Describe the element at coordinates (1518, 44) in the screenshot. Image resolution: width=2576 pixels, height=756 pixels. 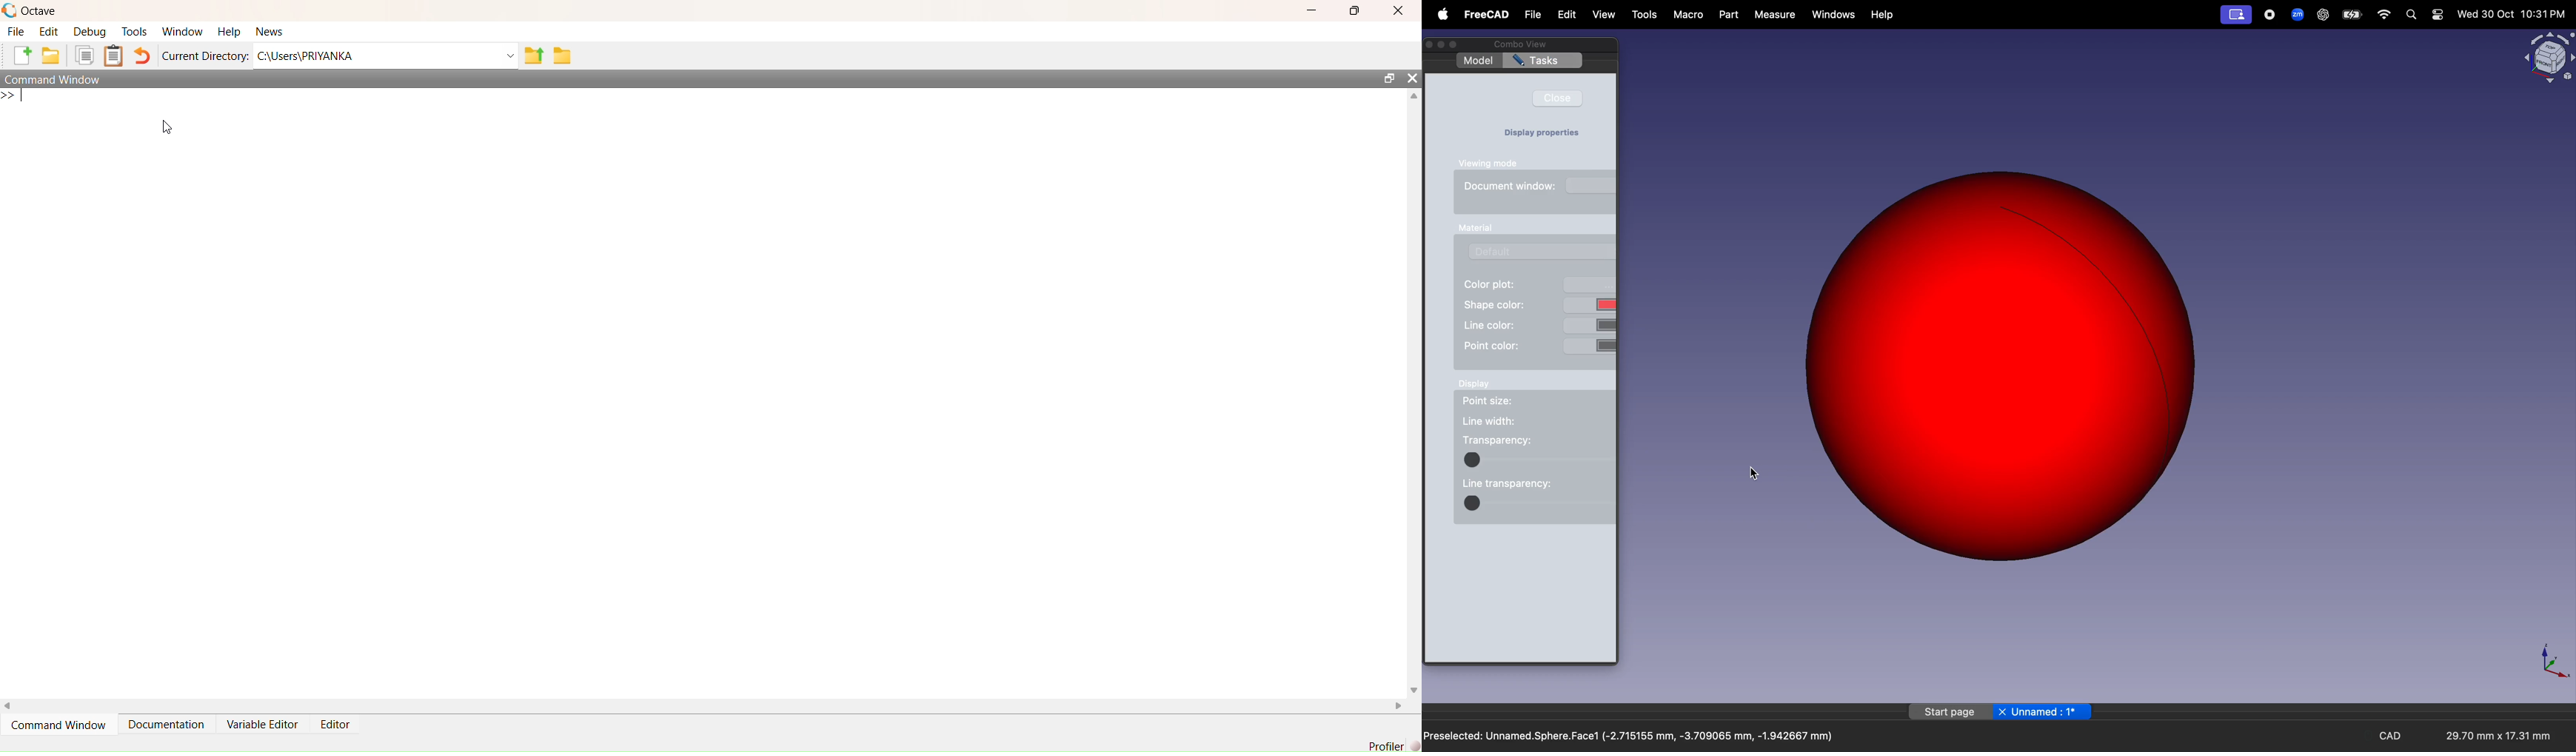
I see `Combo view` at that location.